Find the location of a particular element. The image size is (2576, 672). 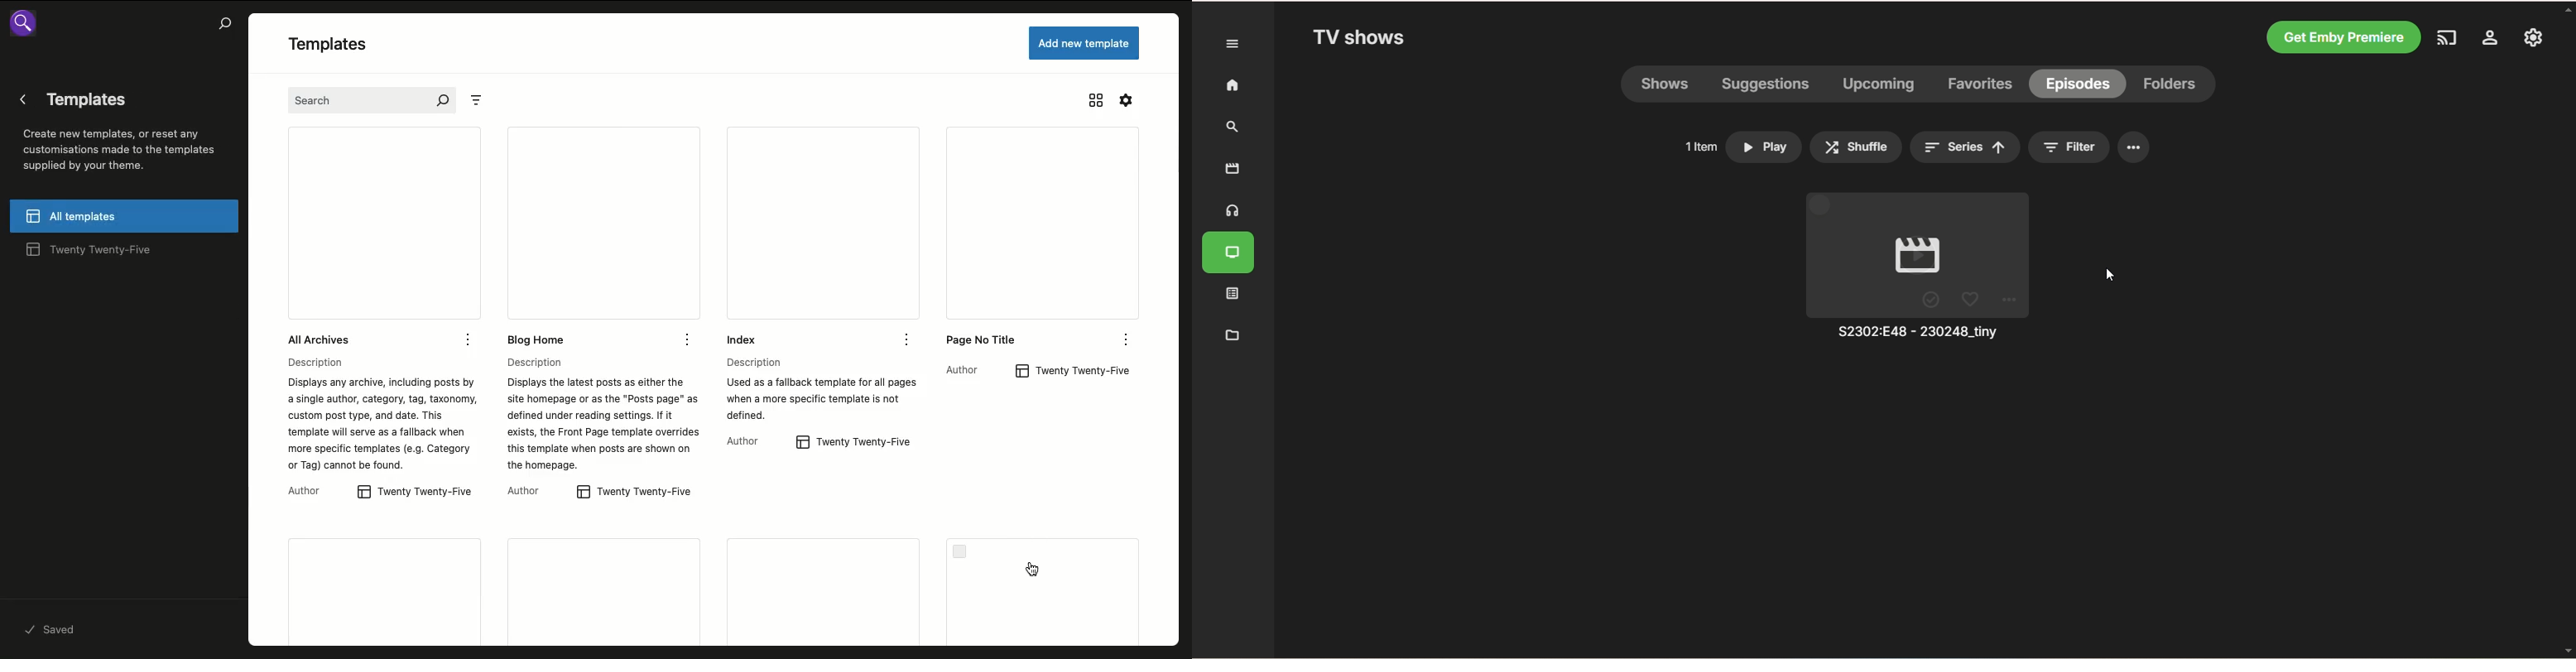

twenty twenty five is located at coordinates (1078, 370).